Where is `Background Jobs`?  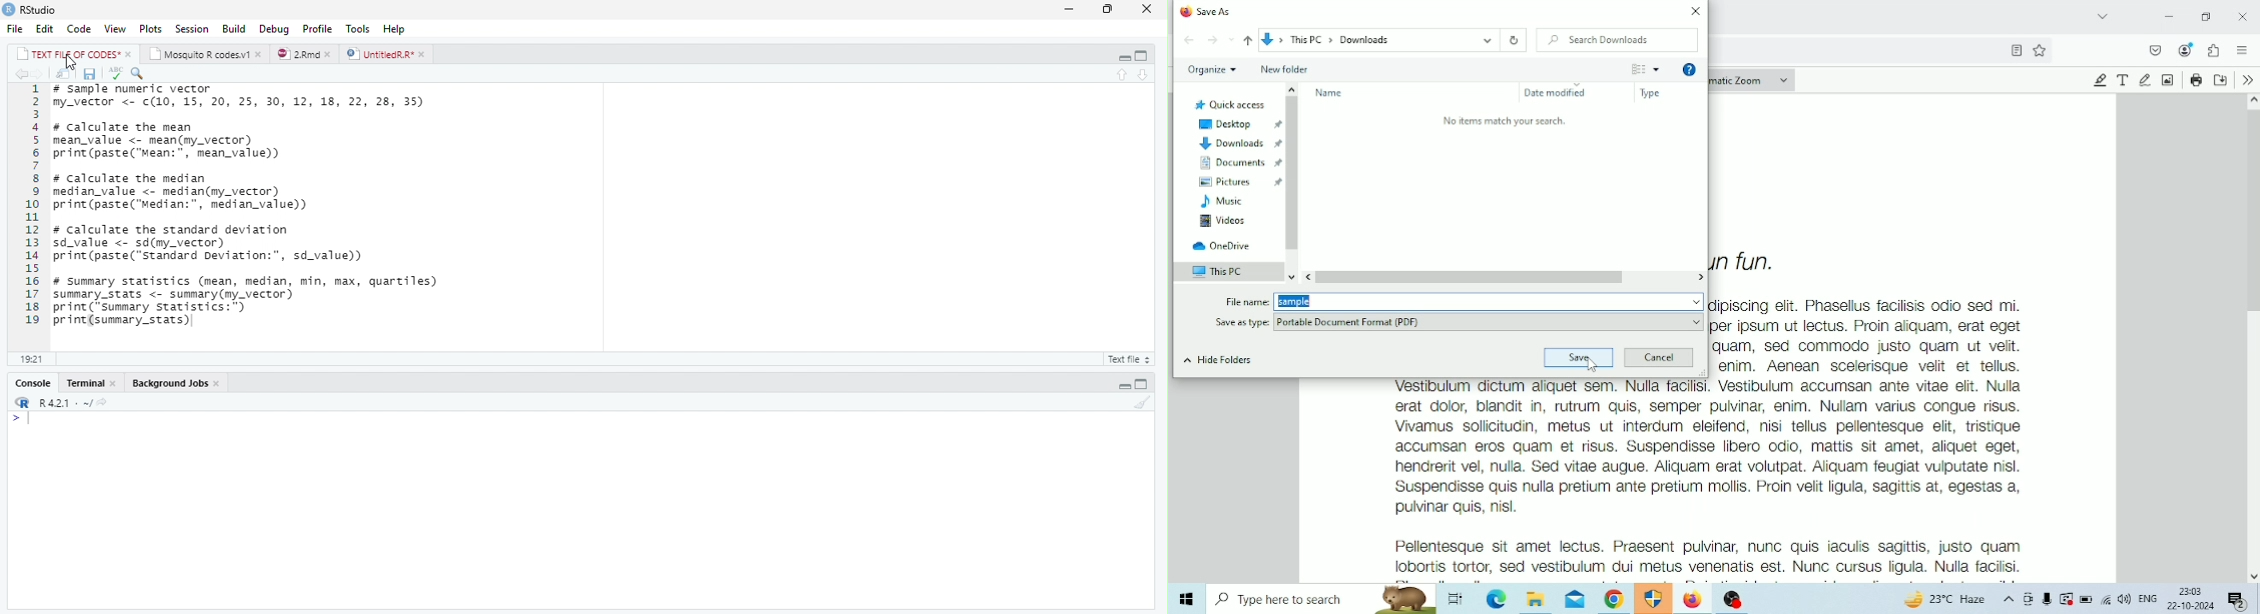
Background Jobs is located at coordinates (170, 383).